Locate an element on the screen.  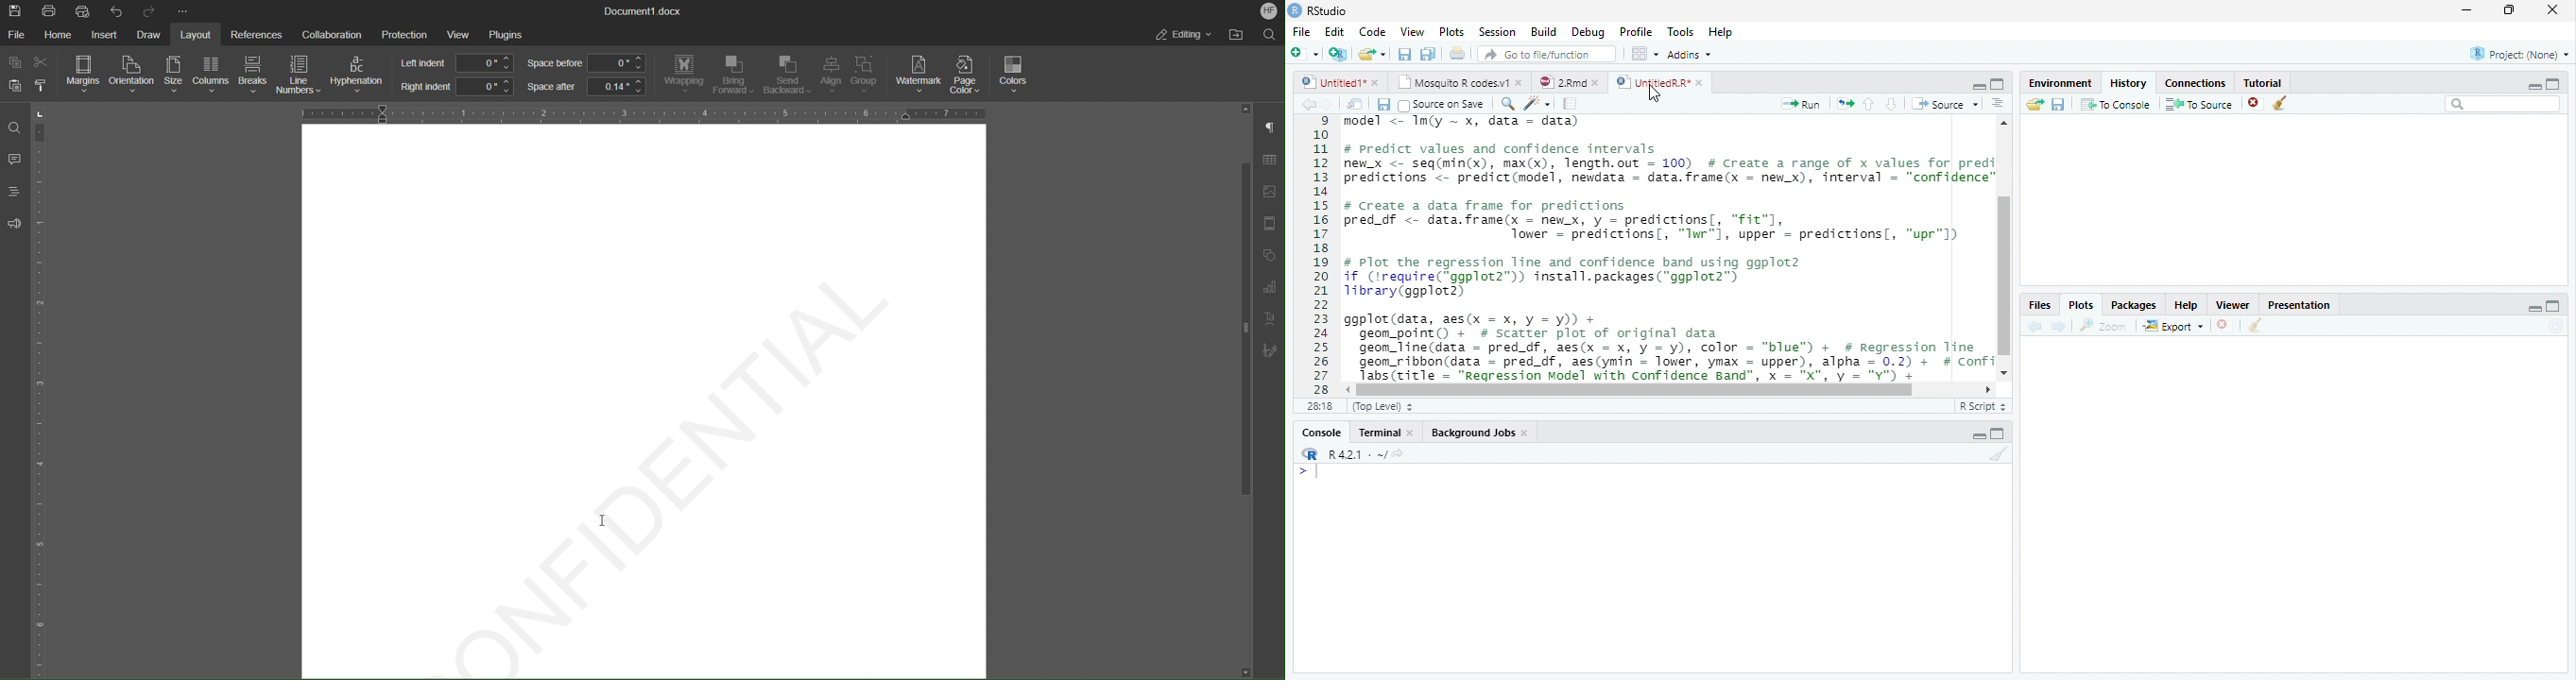
Tools is located at coordinates (1683, 32).